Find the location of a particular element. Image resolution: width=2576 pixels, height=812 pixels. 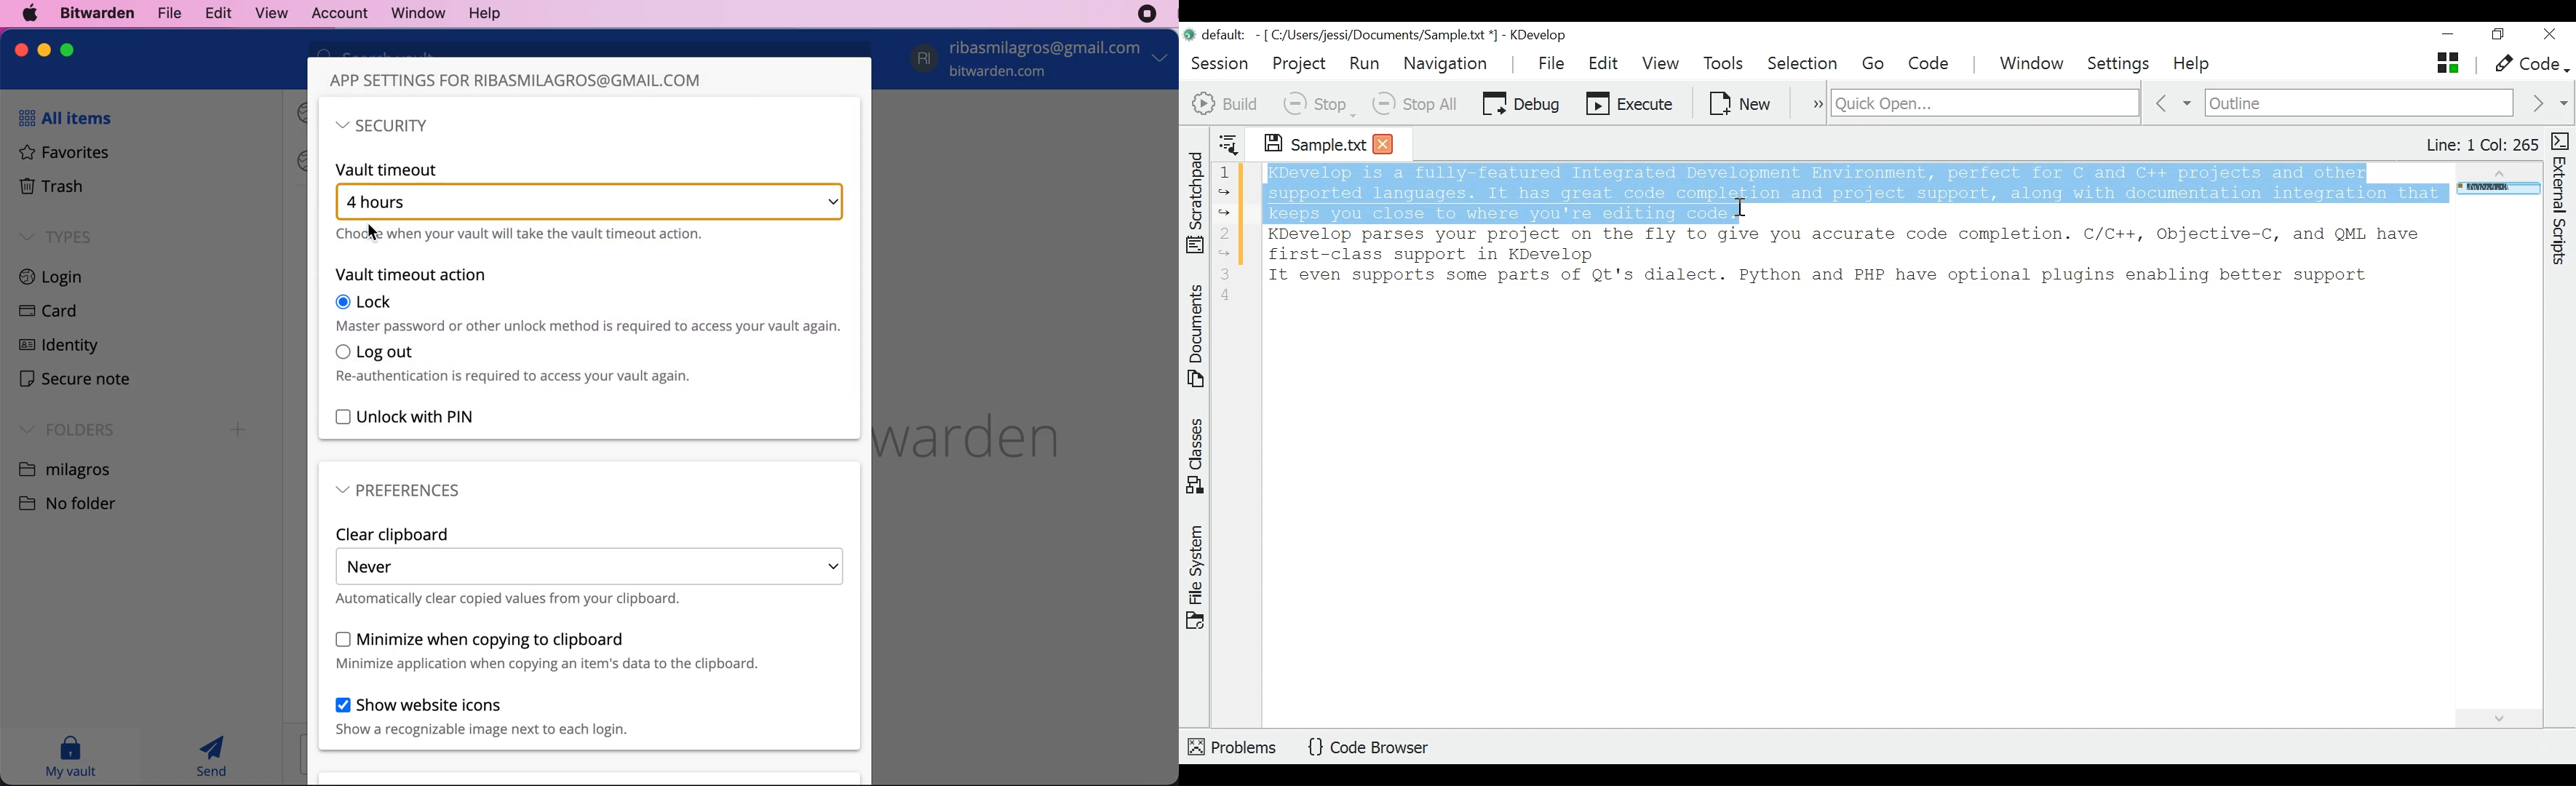

mac logo is located at coordinates (31, 13).